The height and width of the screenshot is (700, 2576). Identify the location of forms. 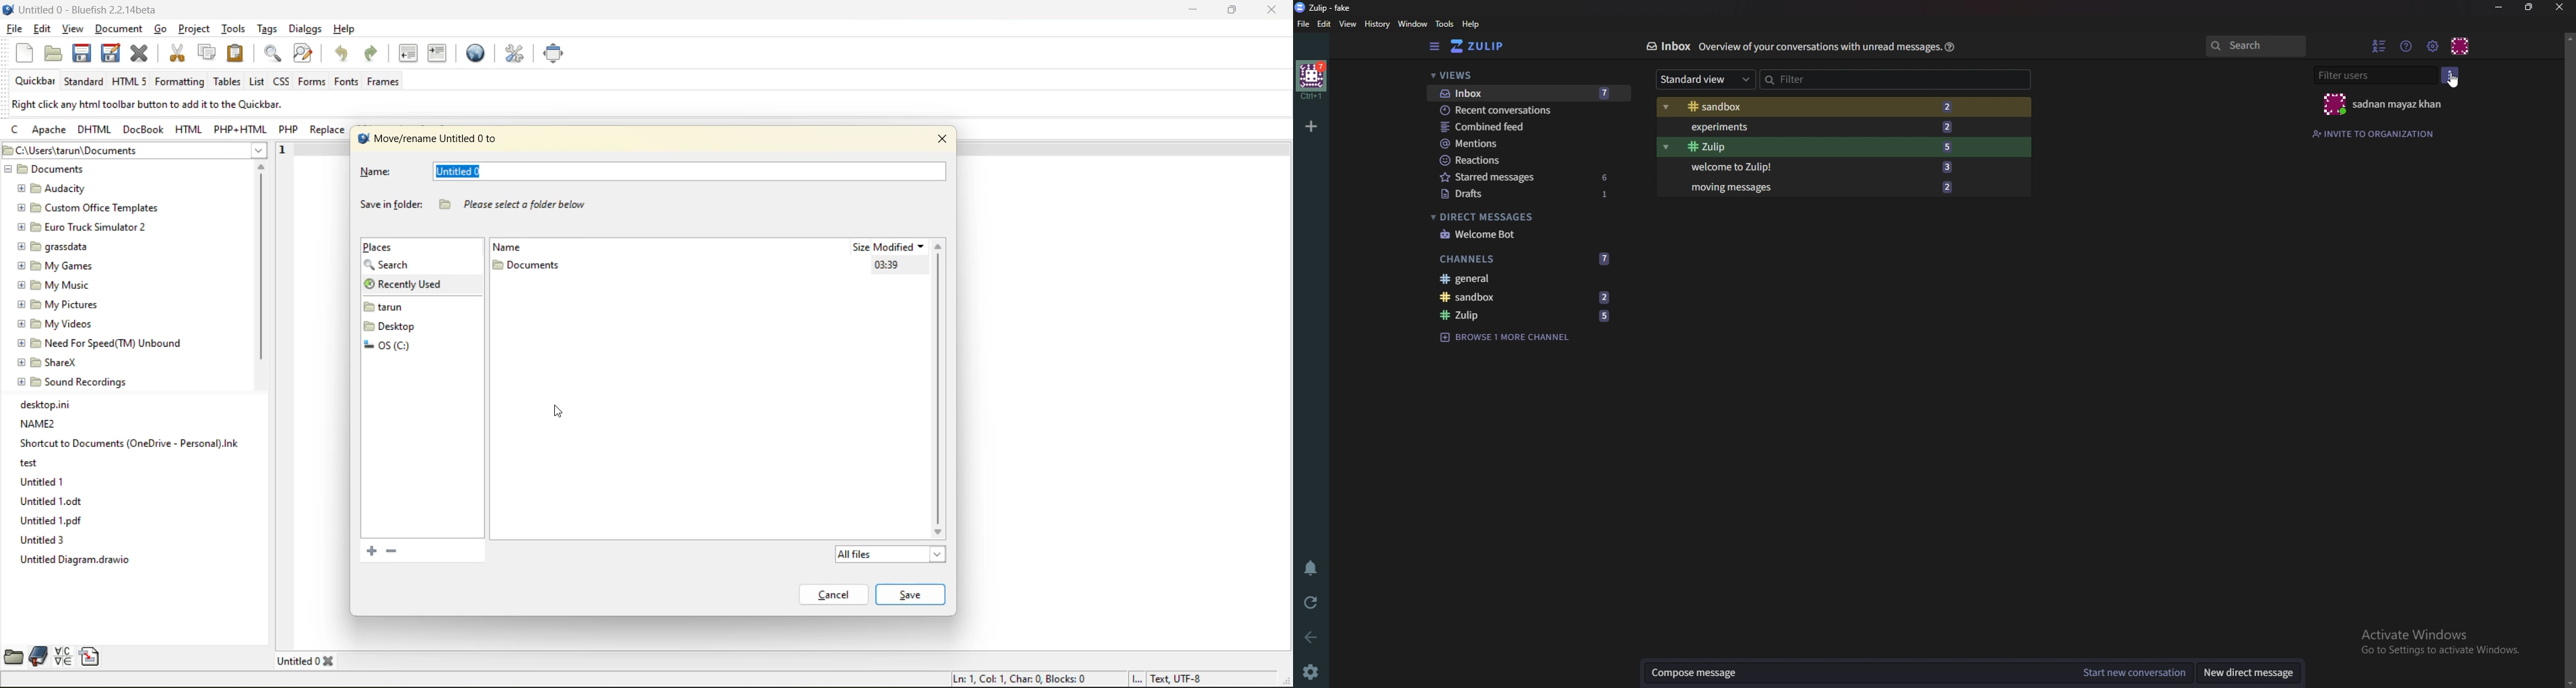
(313, 82).